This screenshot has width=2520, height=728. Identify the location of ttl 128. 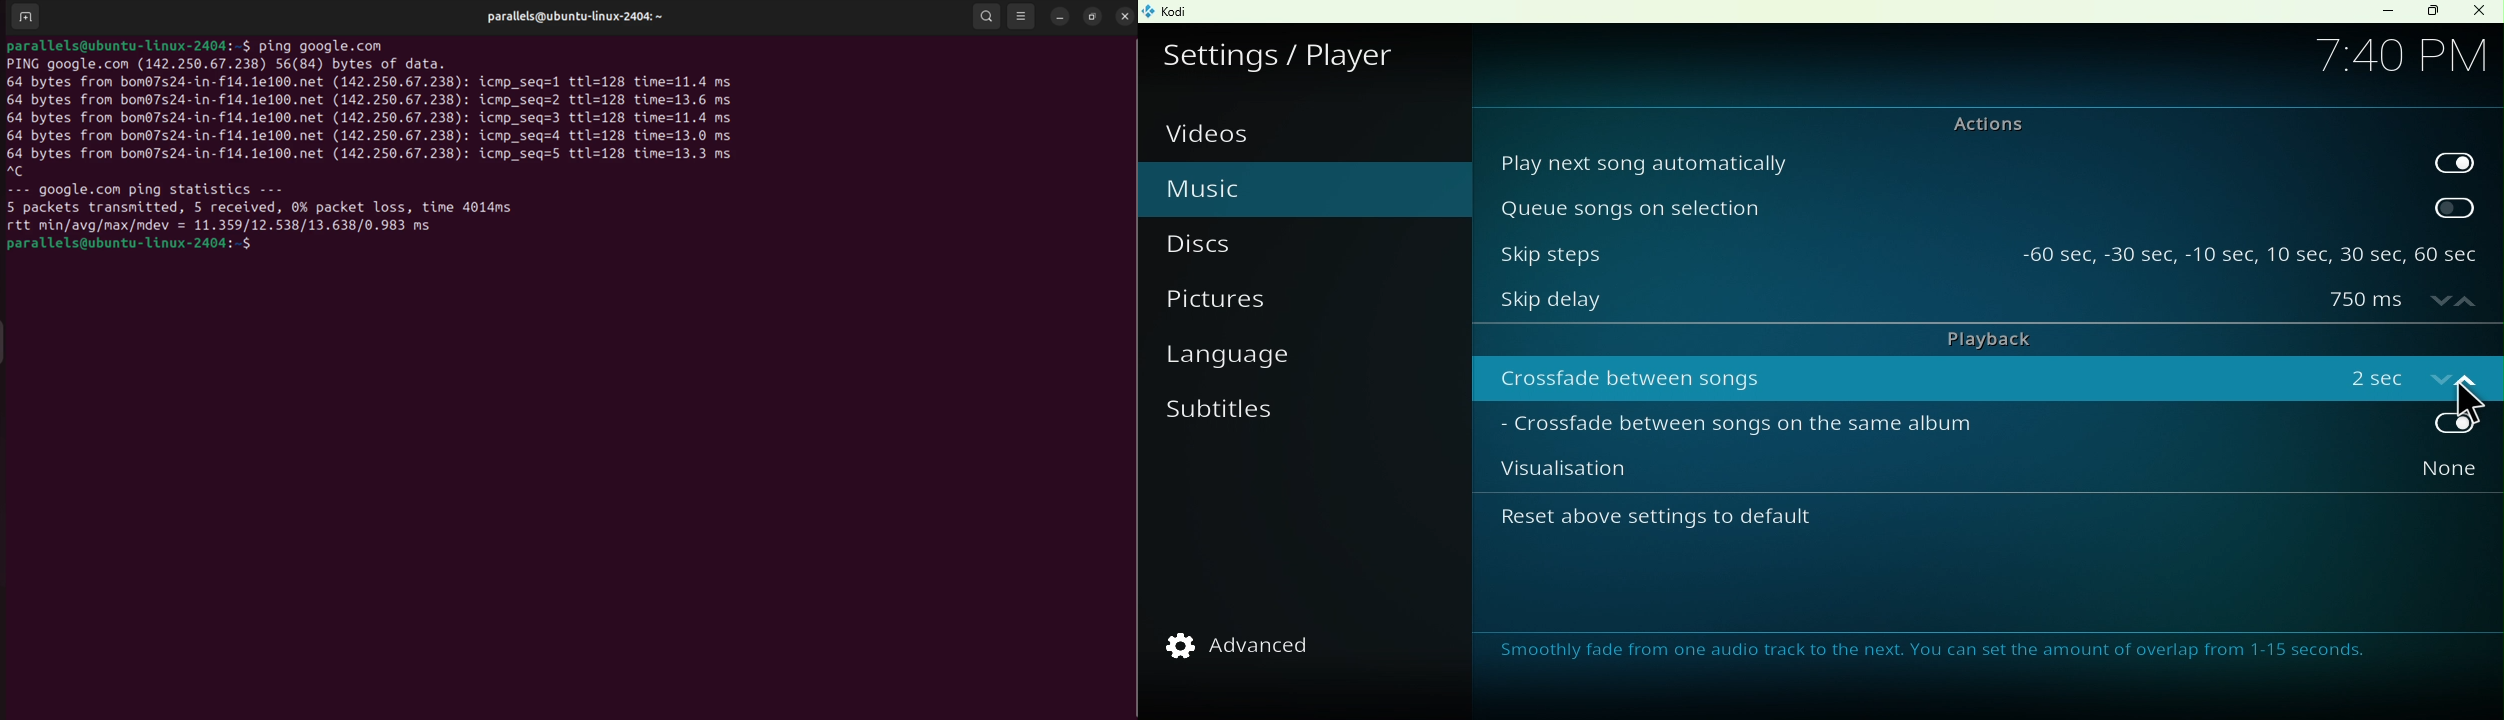
(599, 137).